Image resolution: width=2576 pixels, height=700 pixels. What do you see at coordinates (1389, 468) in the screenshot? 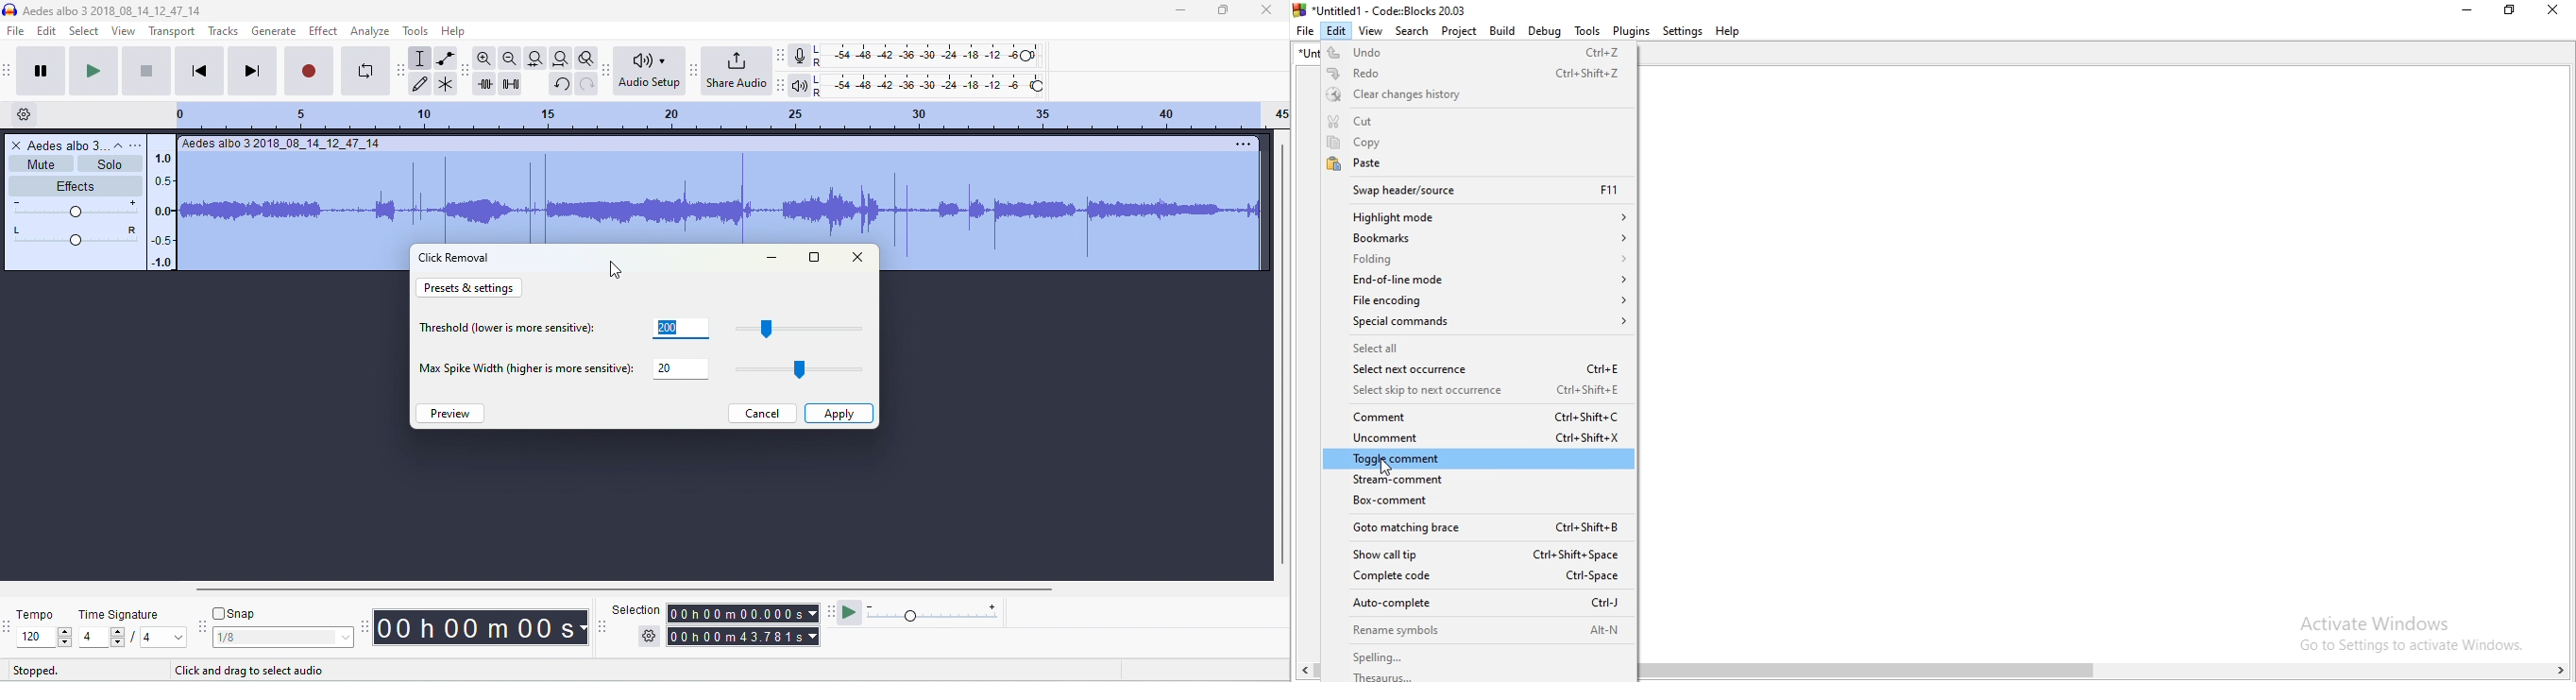
I see `cursor` at bounding box center [1389, 468].